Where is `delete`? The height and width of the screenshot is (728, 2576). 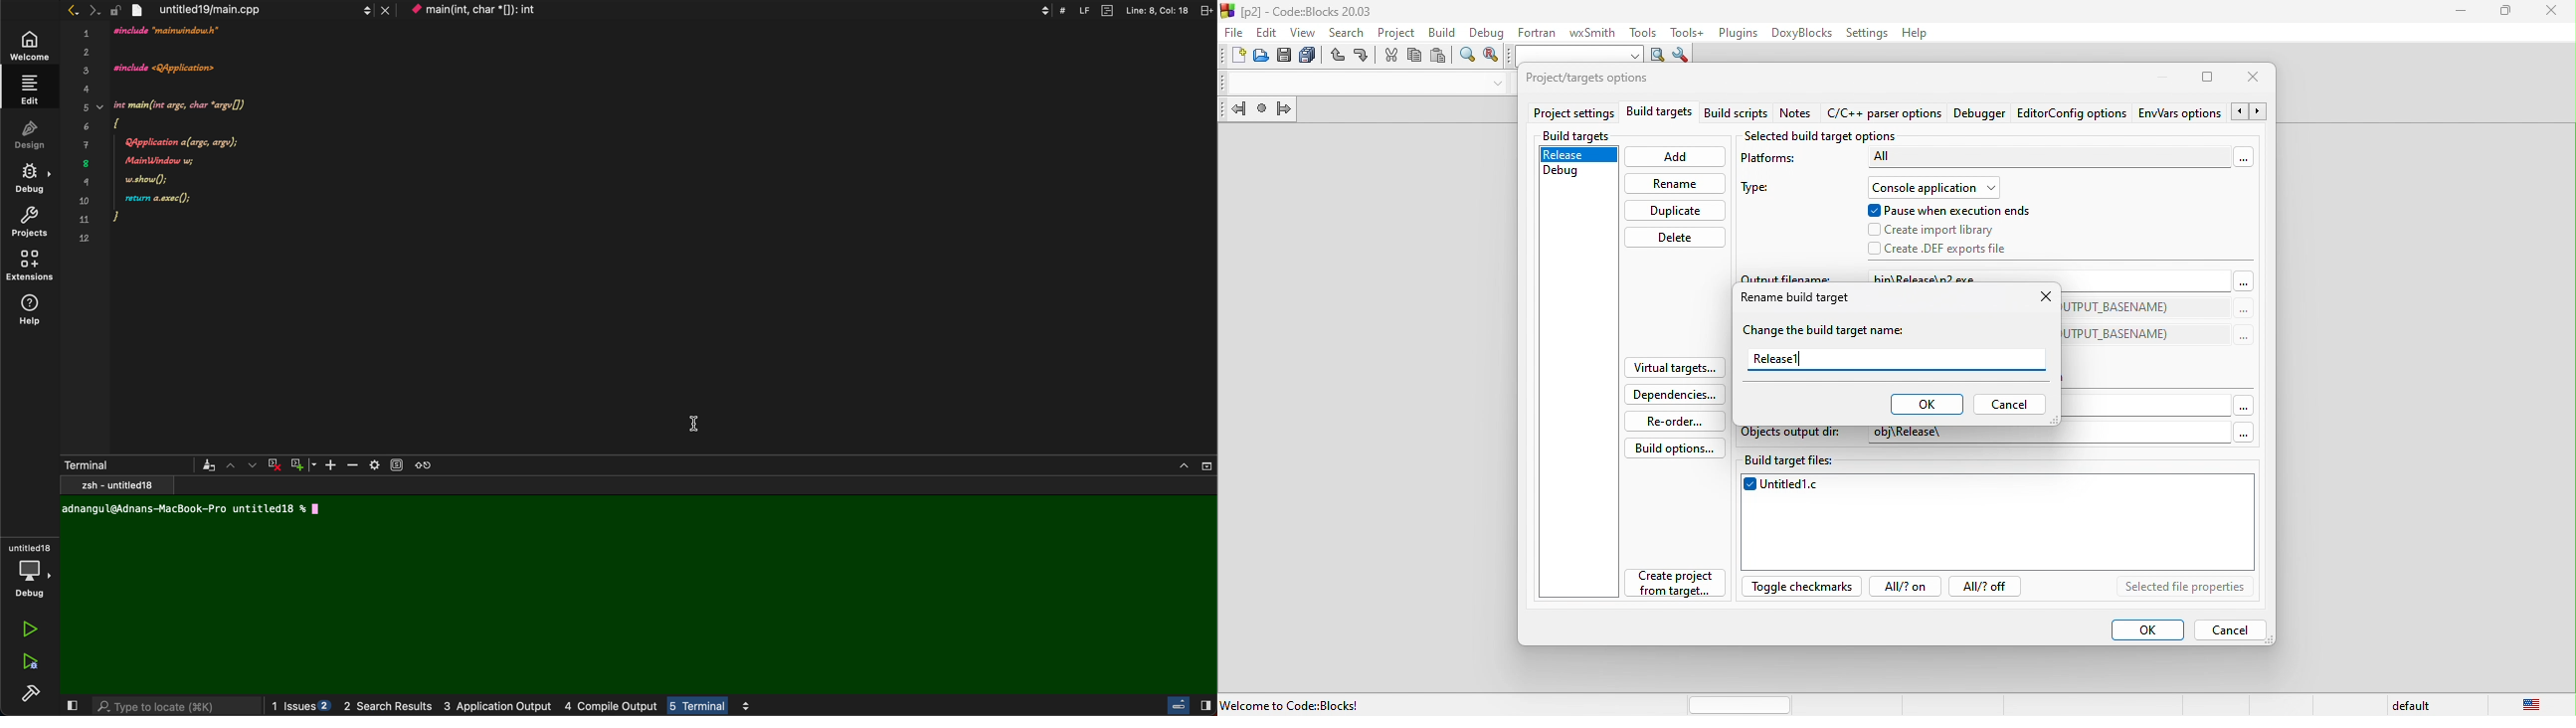
delete is located at coordinates (1674, 239).